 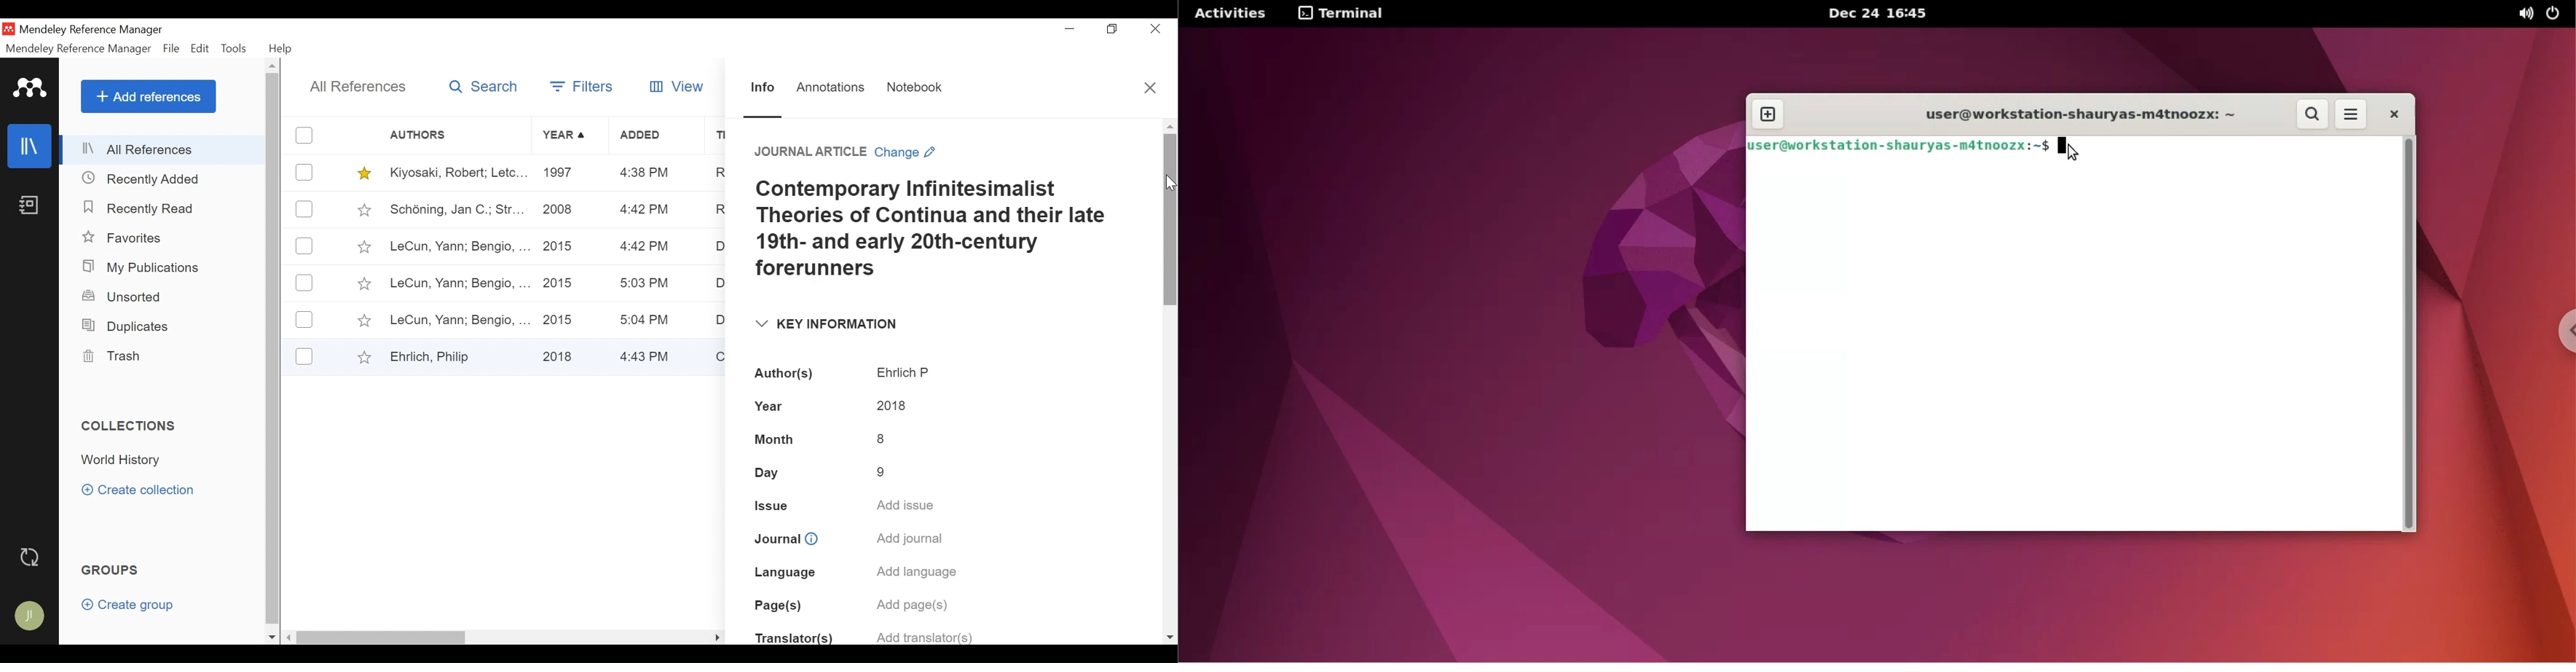 What do you see at coordinates (363, 322) in the screenshot?
I see `(un)select favorite` at bounding box center [363, 322].